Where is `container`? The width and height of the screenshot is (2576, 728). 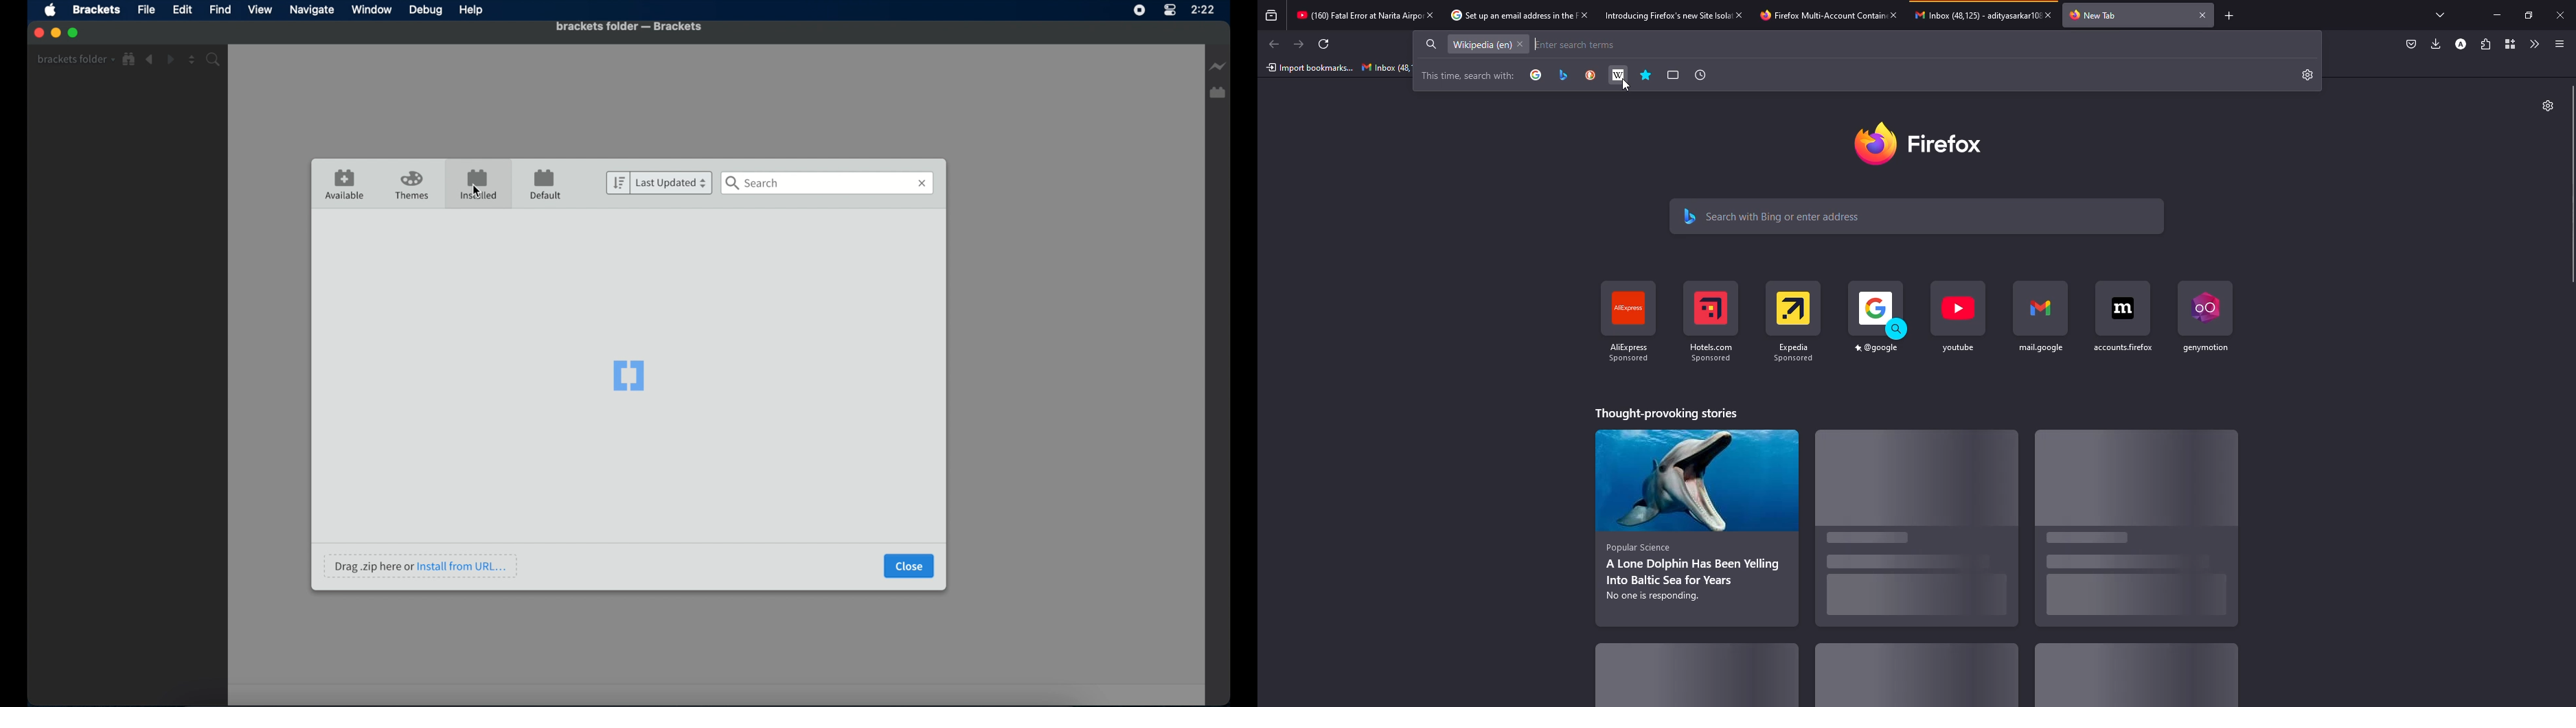
container is located at coordinates (2508, 44).